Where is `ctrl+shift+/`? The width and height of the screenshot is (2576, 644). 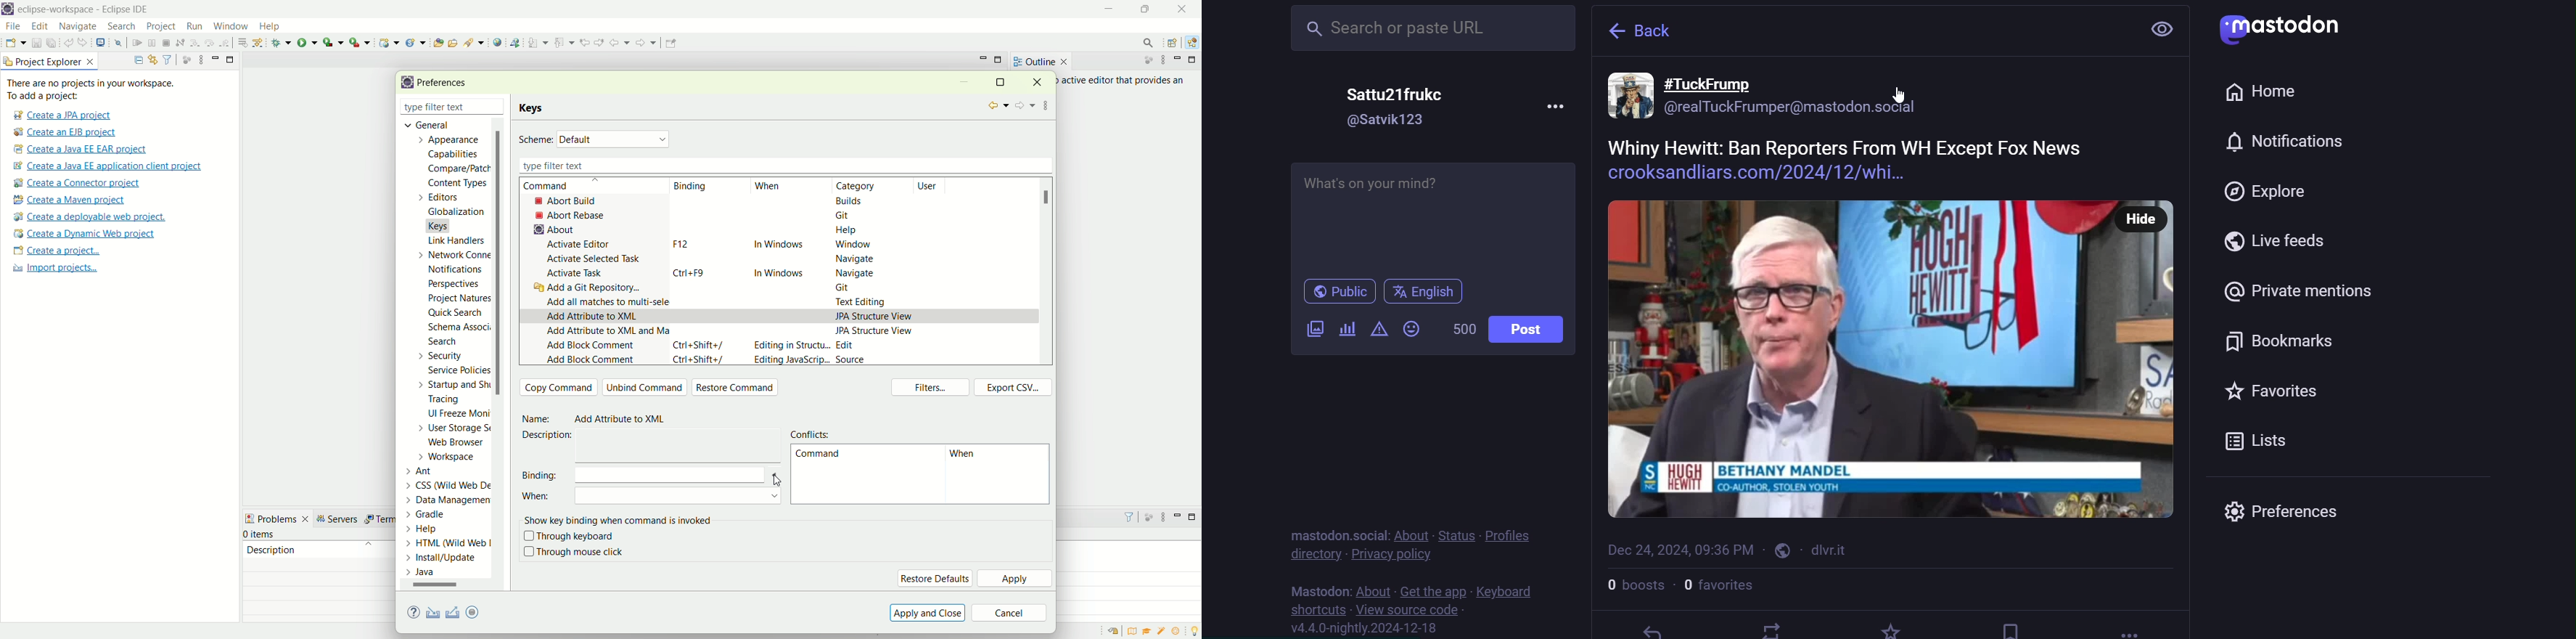 ctrl+shift+/ is located at coordinates (701, 360).